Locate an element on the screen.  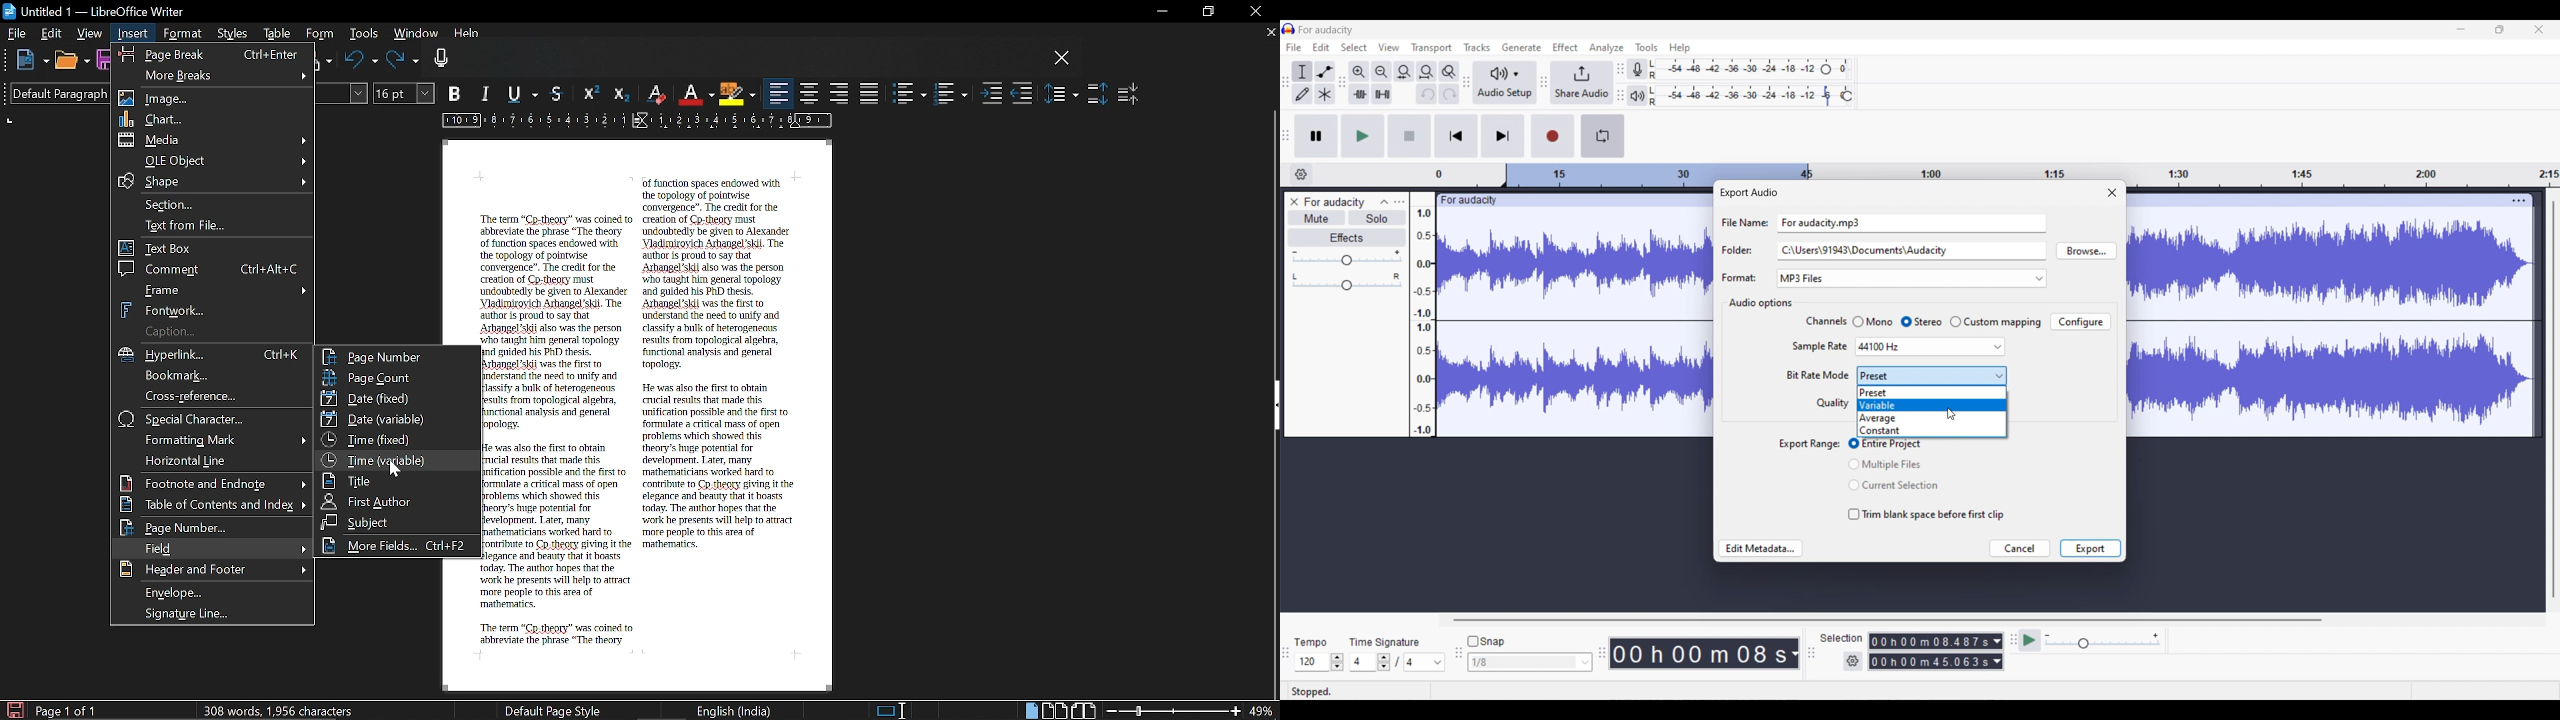
Enable looping is located at coordinates (1602, 136).